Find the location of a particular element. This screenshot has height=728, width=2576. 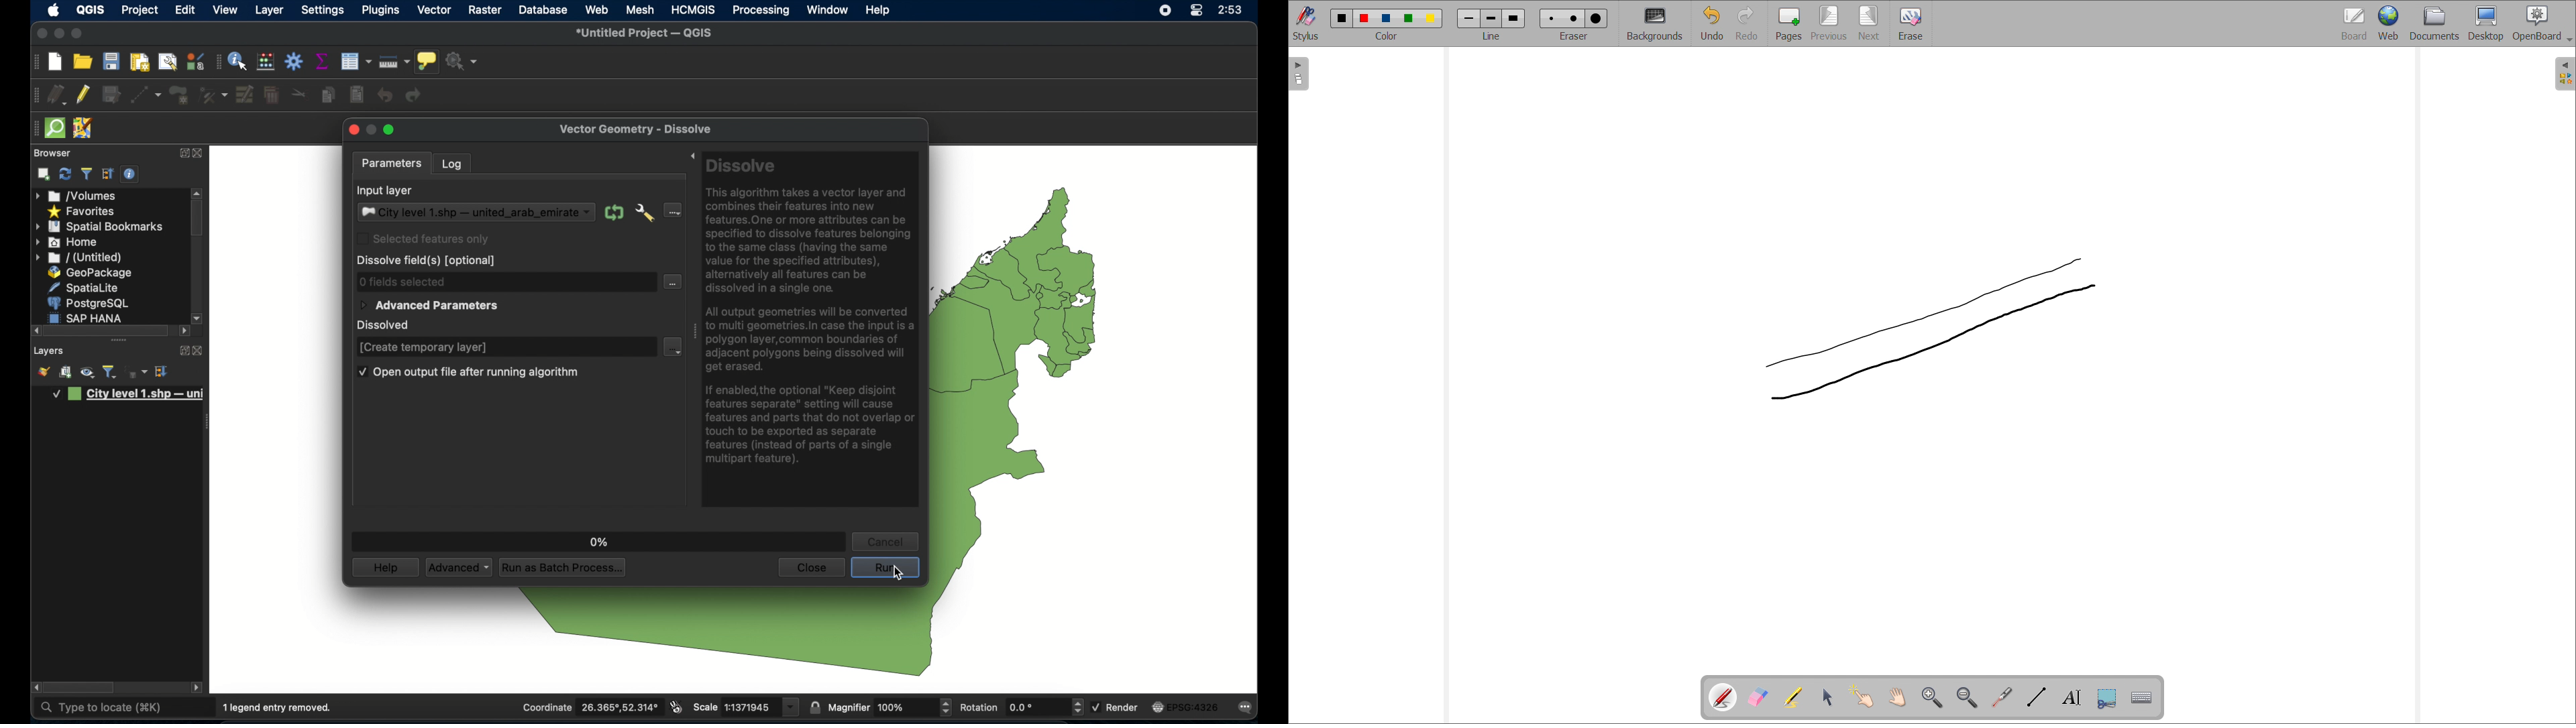

open output file after running algorithm is located at coordinates (466, 373).